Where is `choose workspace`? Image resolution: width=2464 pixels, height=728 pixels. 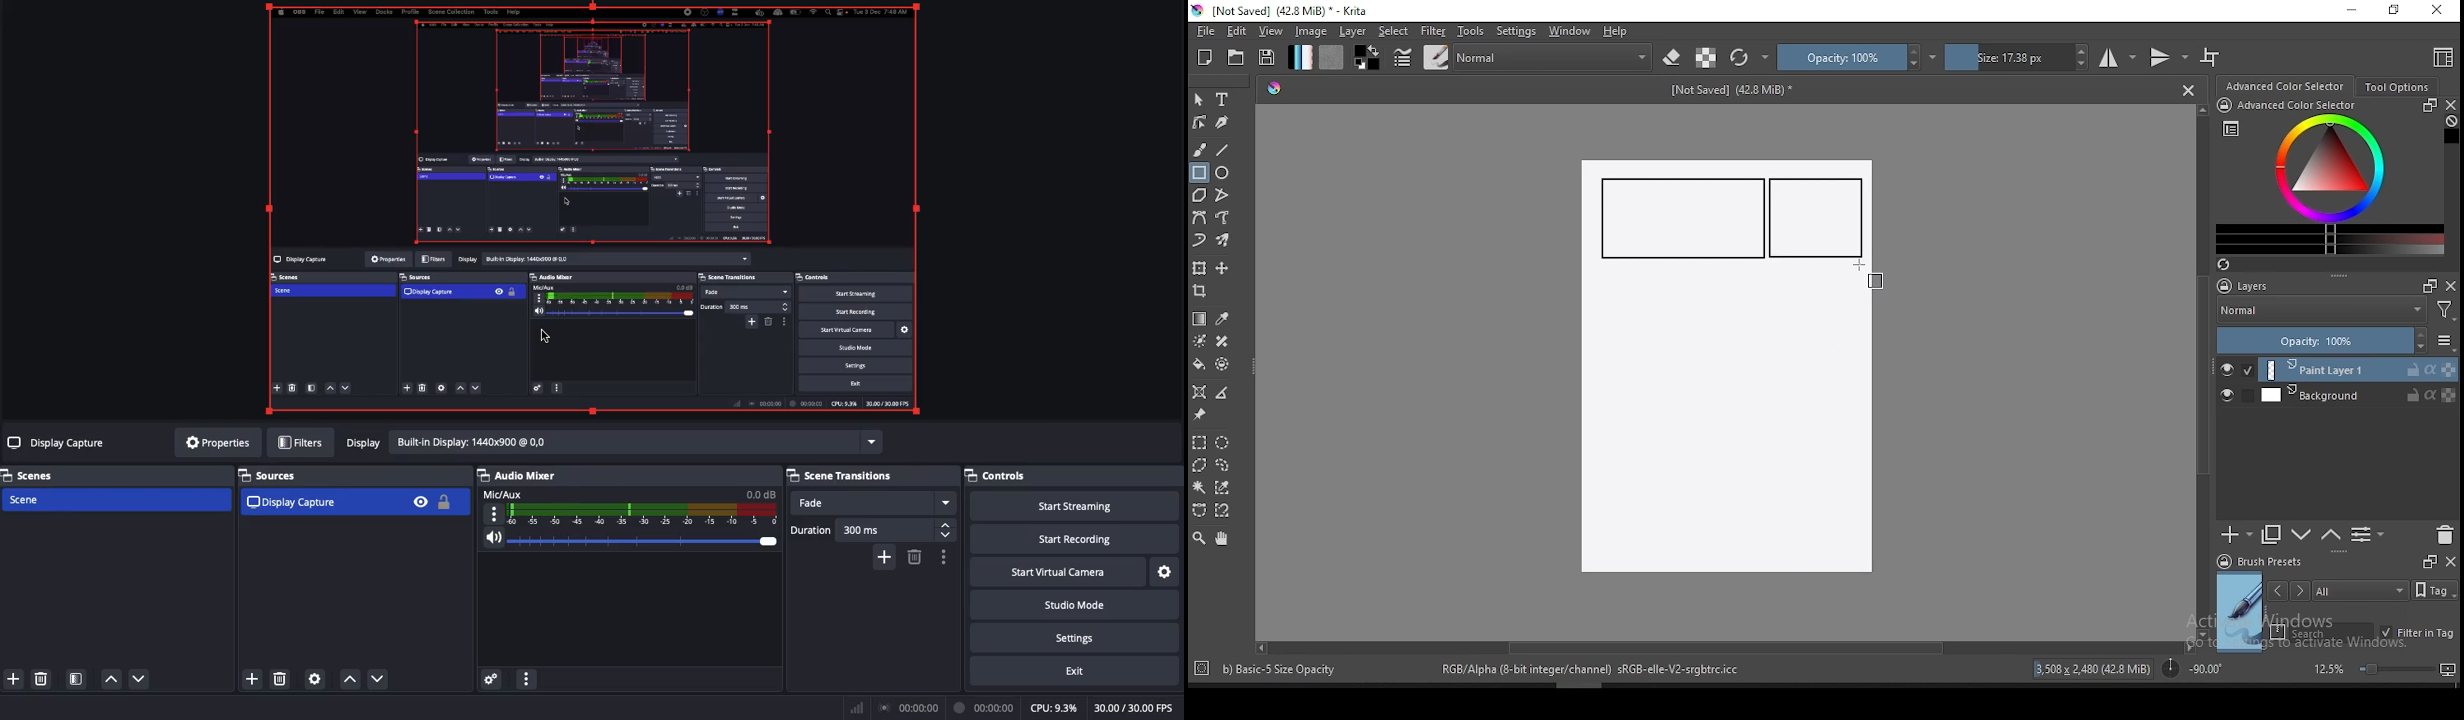 choose workspace is located at coordinates (2441, 57).